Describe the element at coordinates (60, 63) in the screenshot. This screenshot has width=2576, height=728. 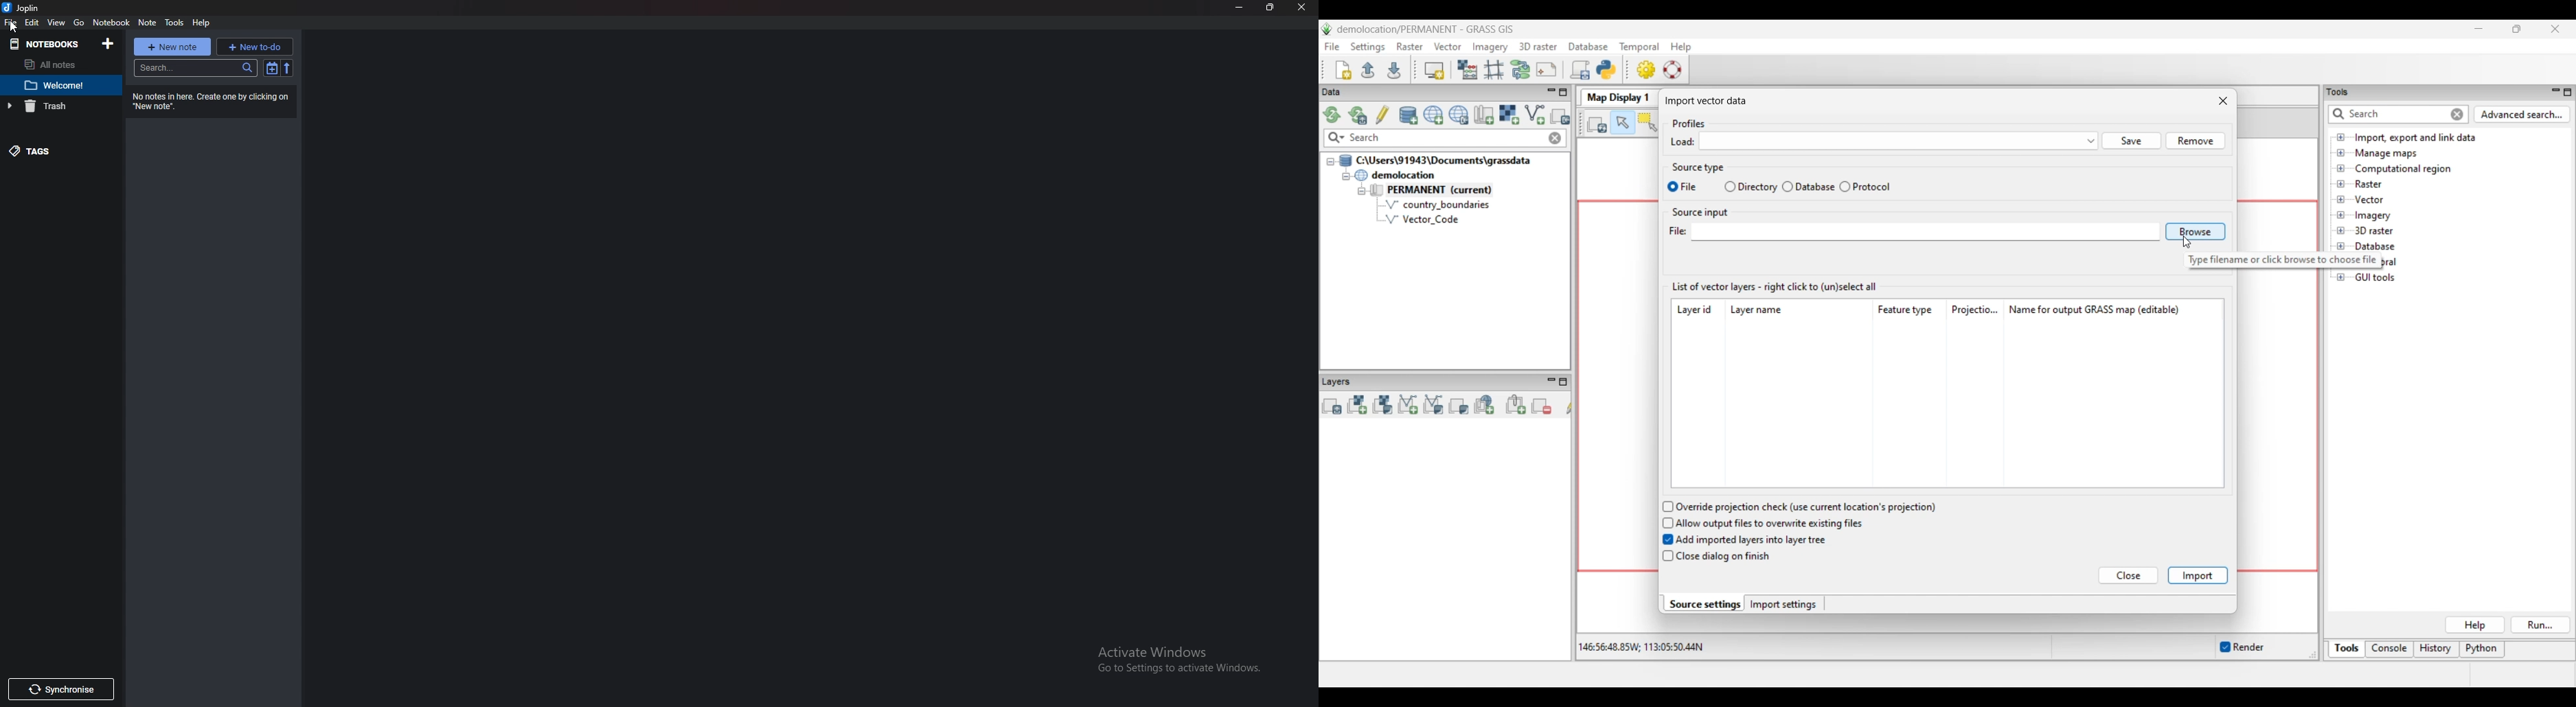
I see `All notes` at that location.